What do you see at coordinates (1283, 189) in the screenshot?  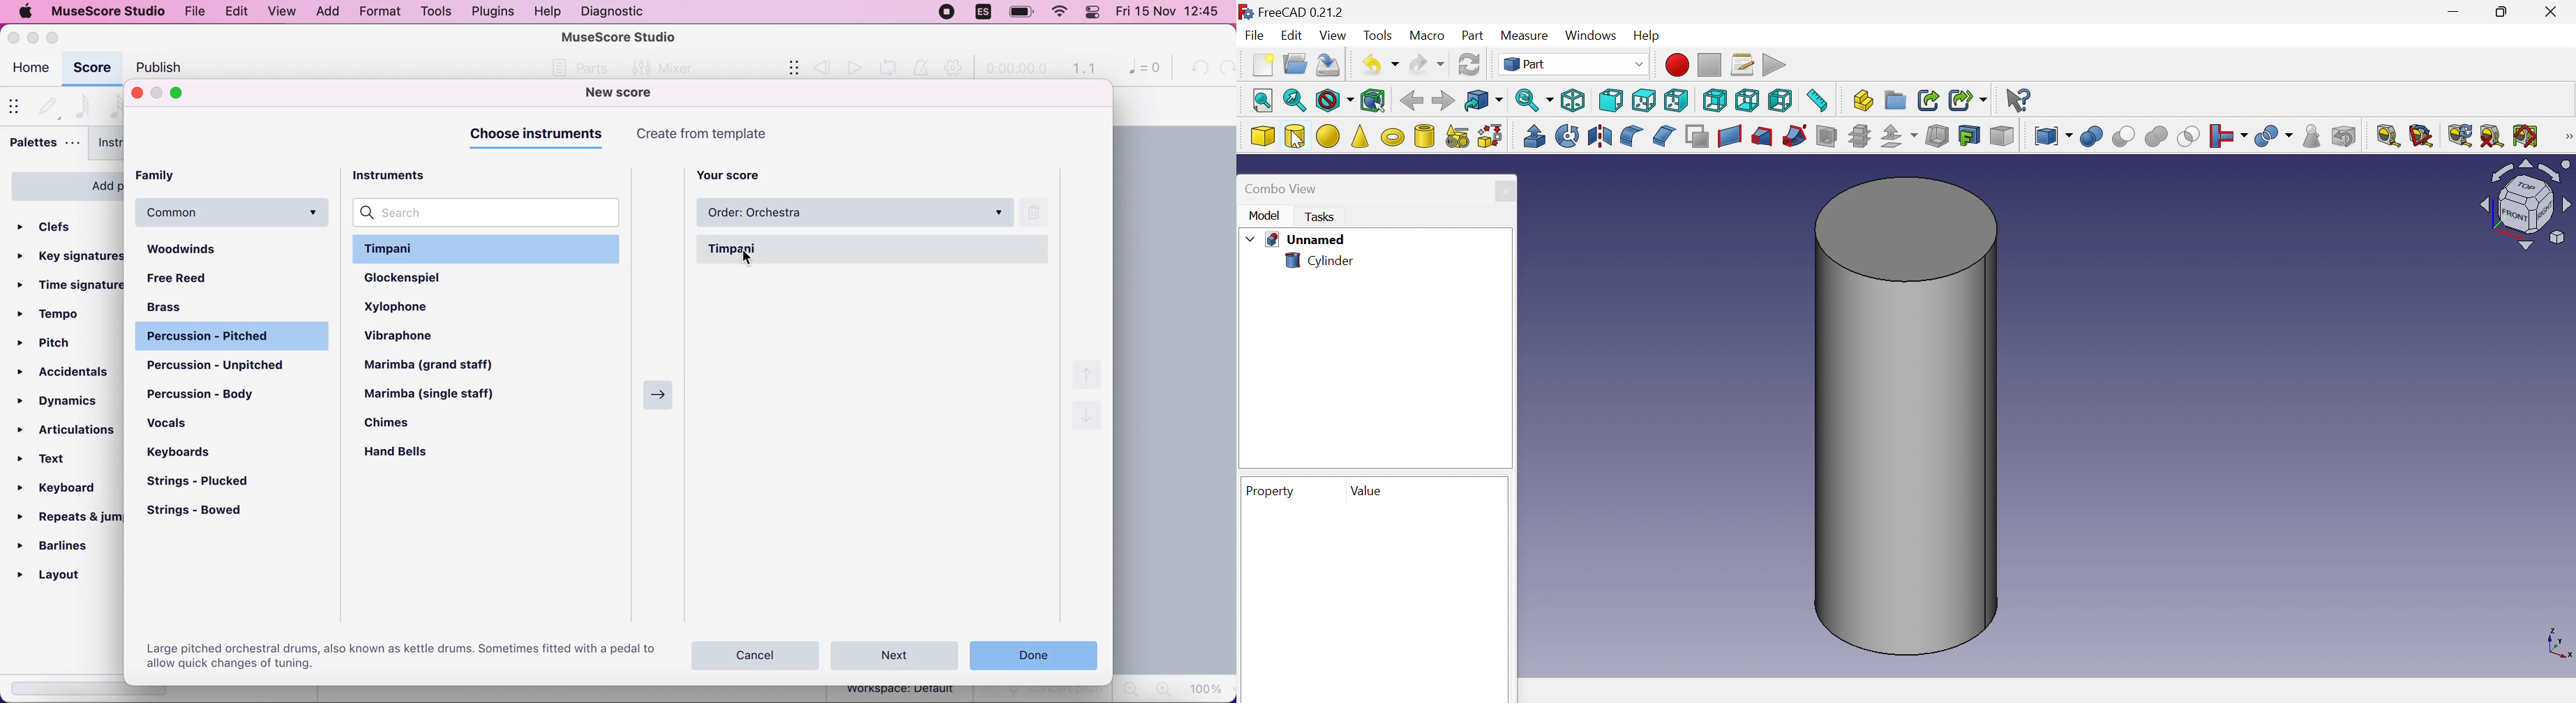 I see `Combo view` at bounding box center [1283, 189].